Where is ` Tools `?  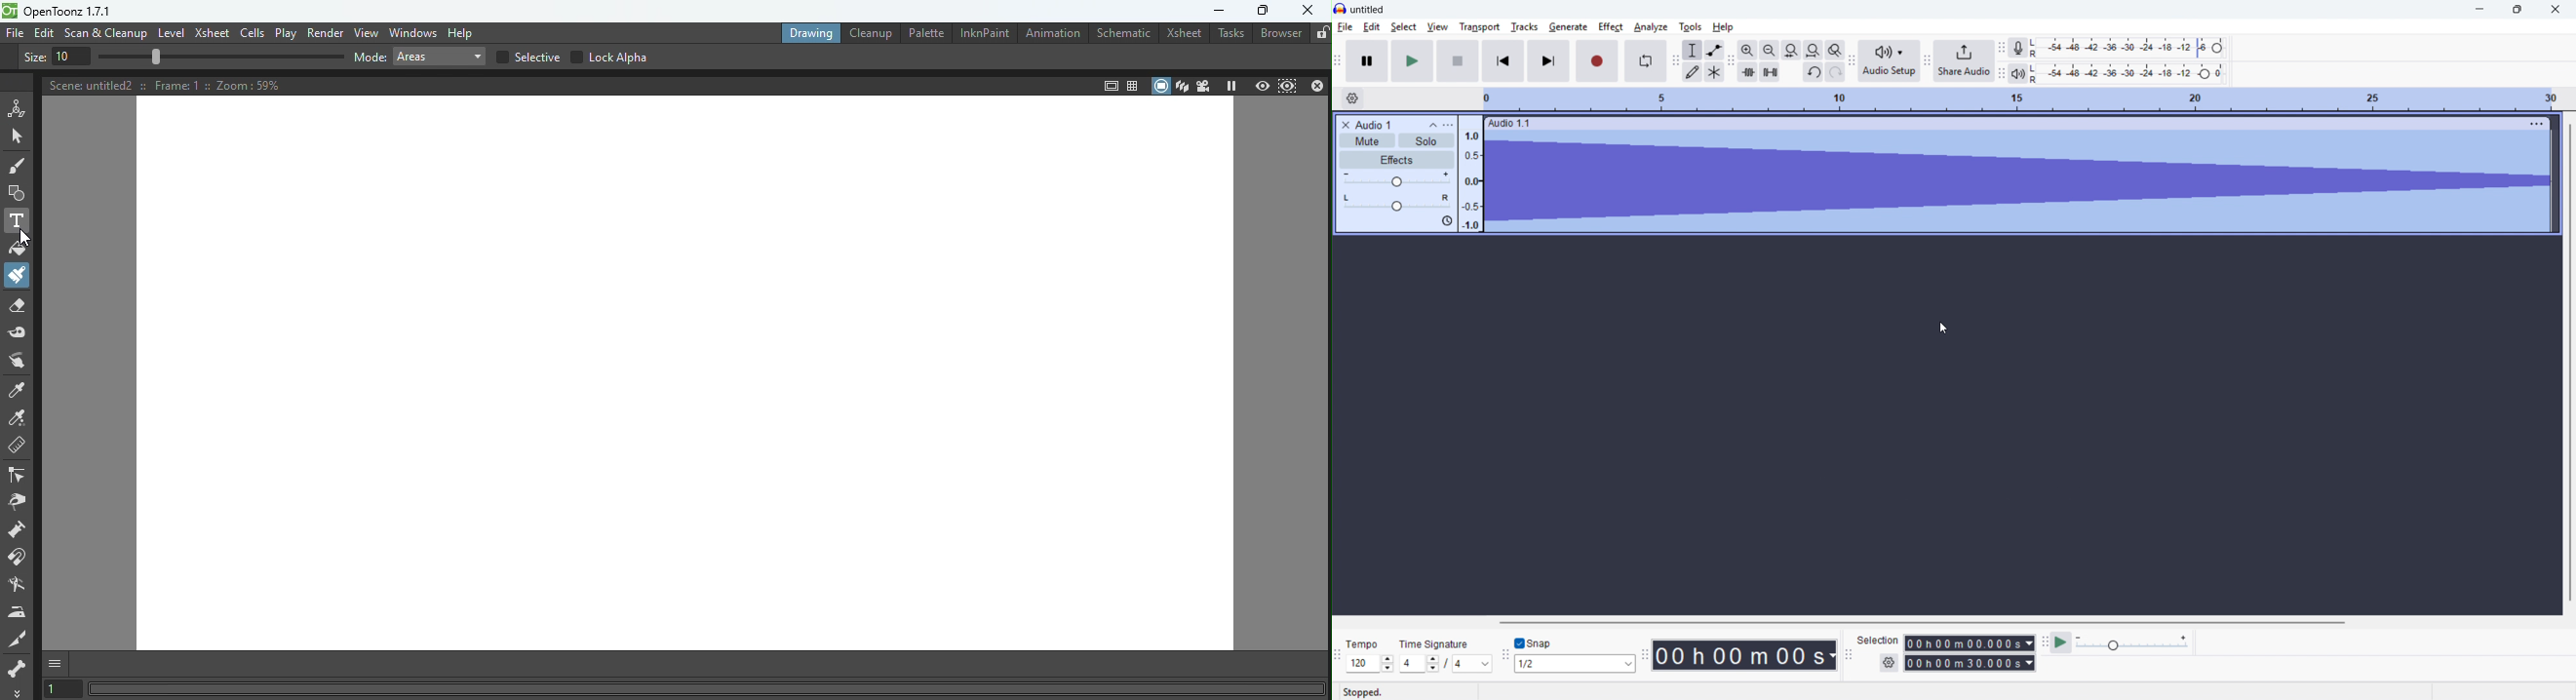
 Tools  is located at coordinates (1691, 27).